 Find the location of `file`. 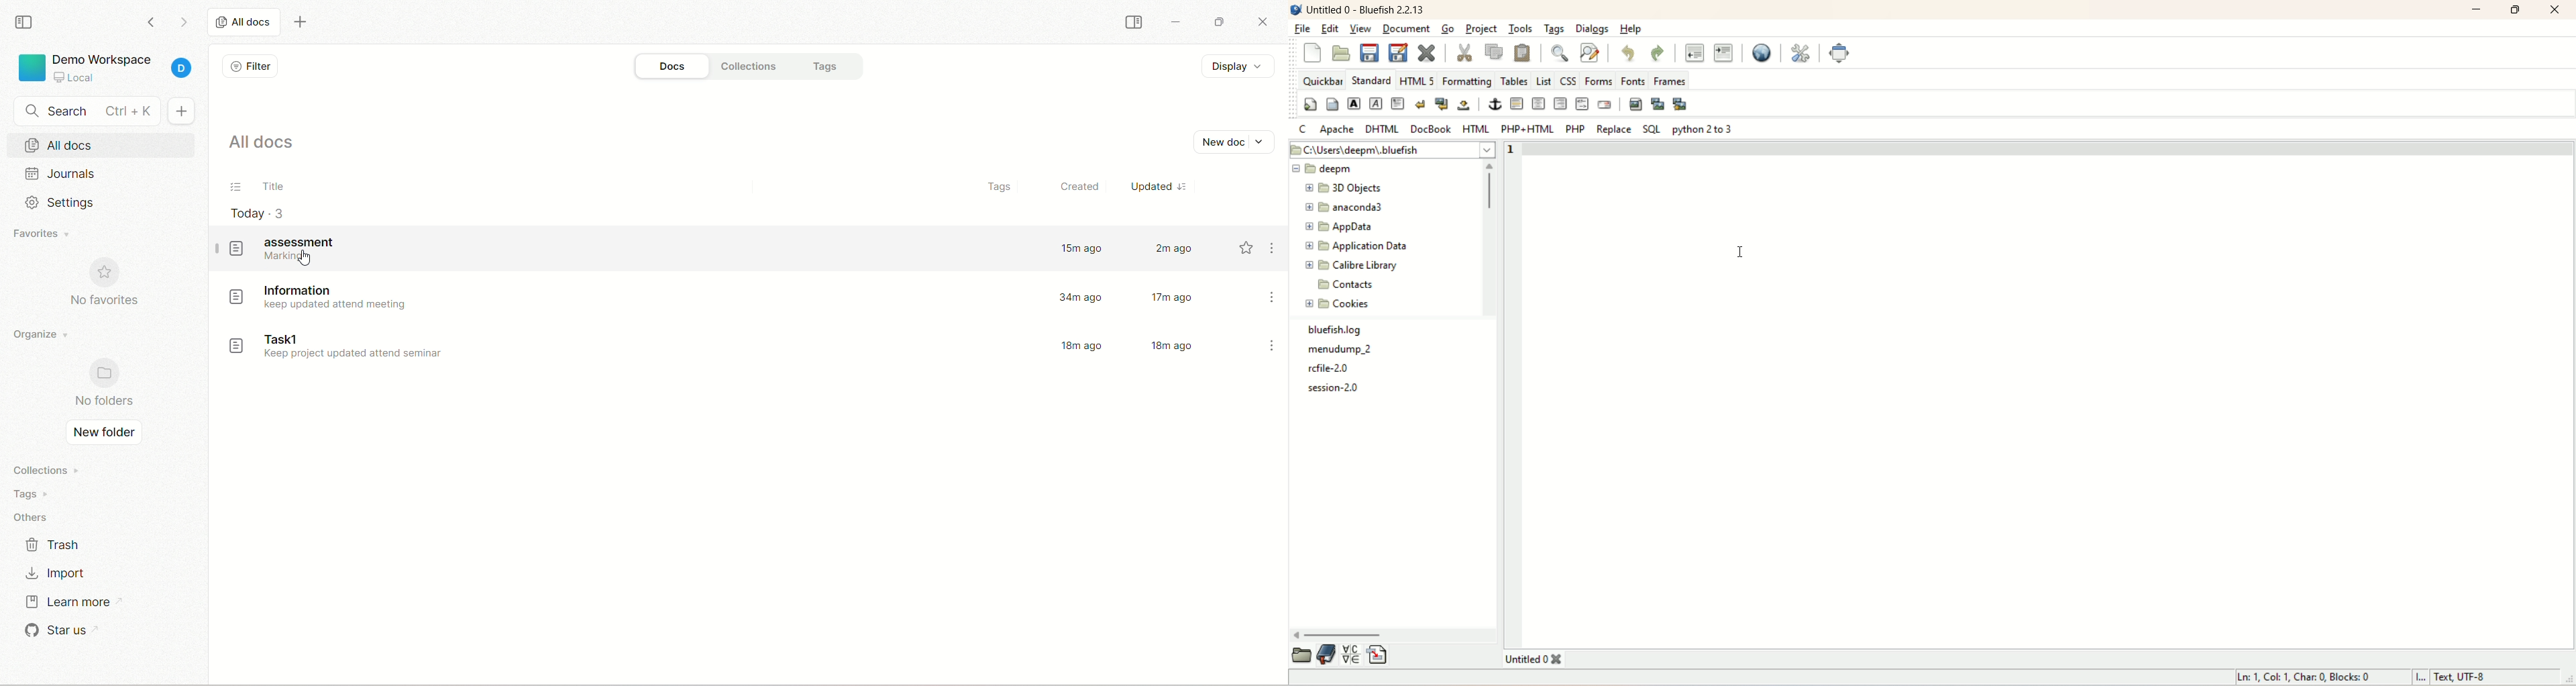

file is located at coordinates (1303, 29).